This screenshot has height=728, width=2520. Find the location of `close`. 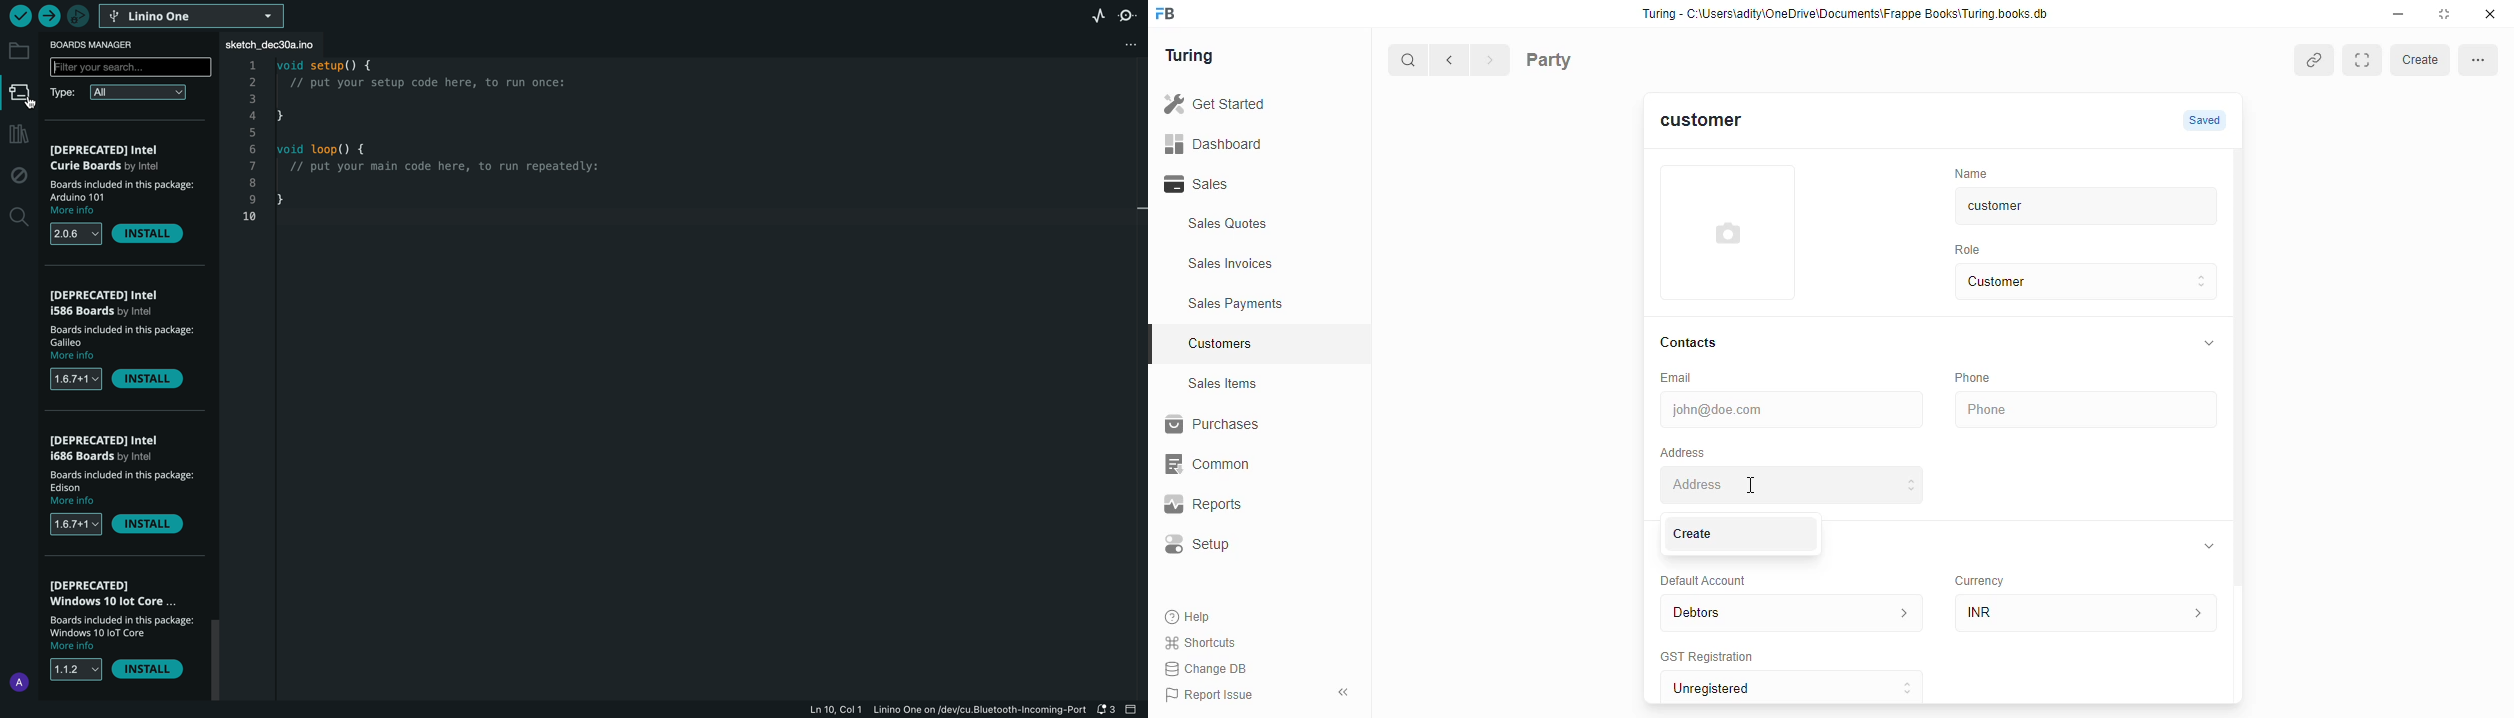

close is located at coordinates (2493, 14).